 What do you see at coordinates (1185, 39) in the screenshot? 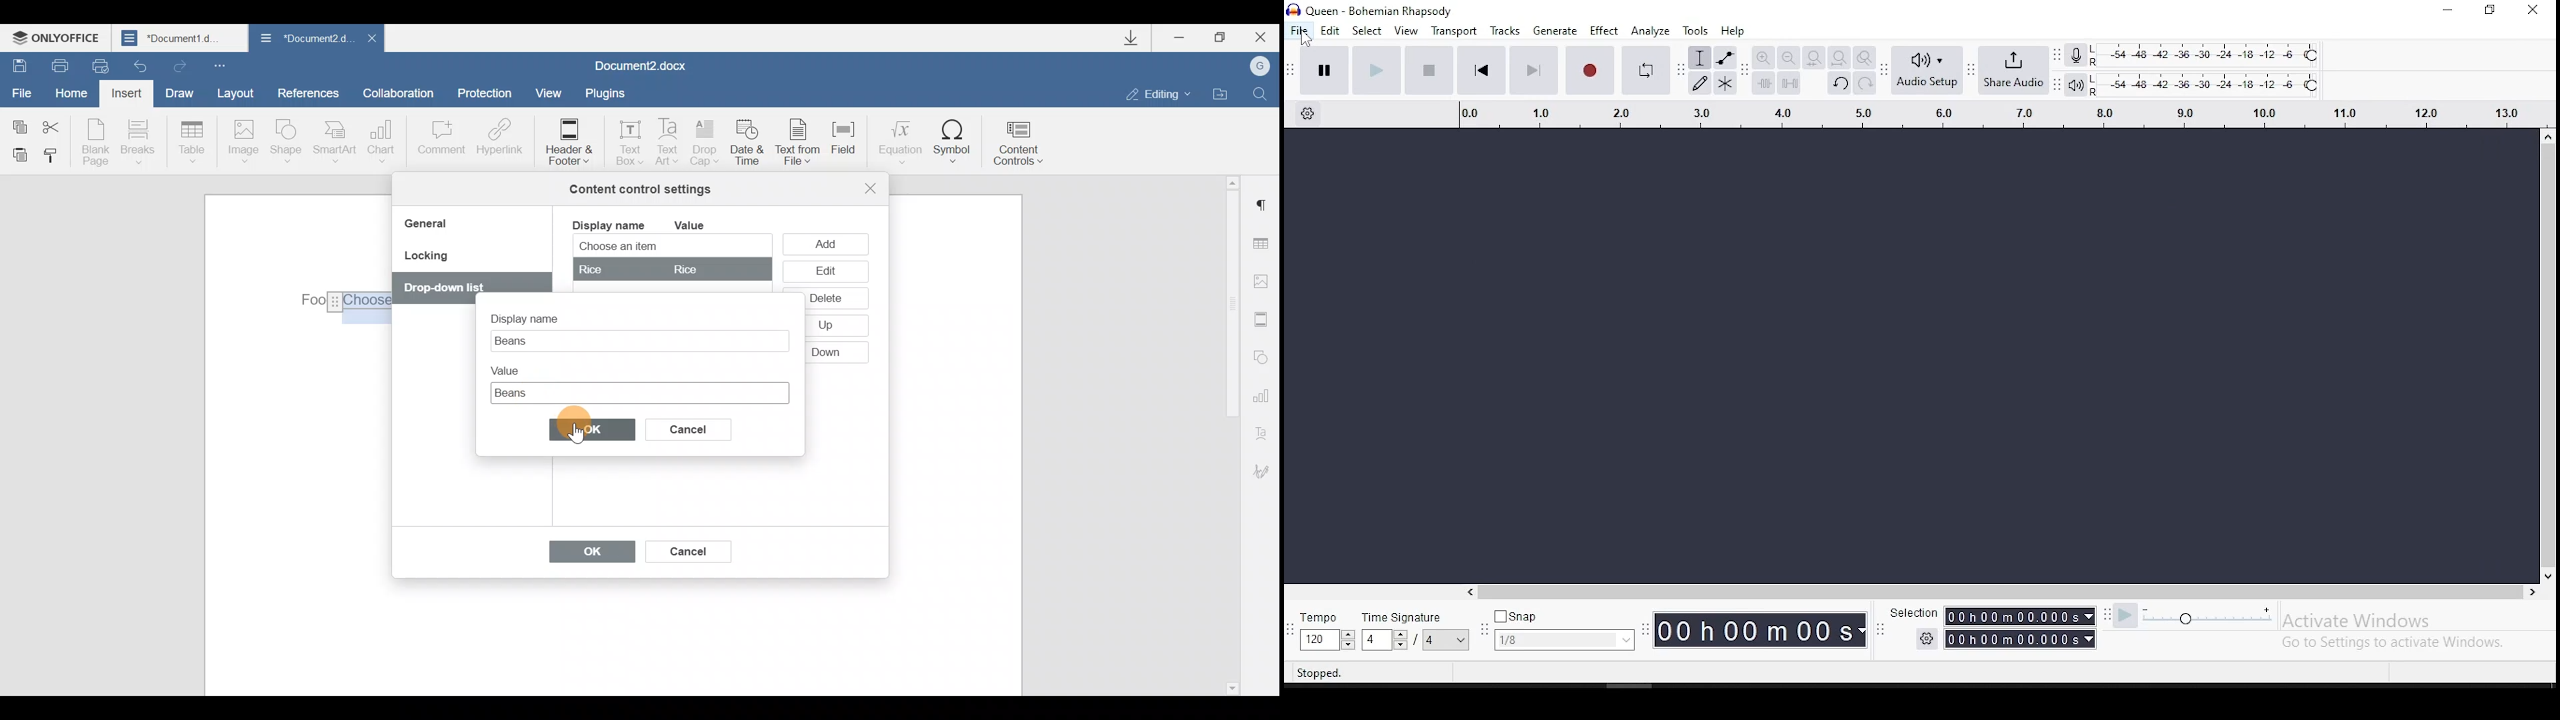
I see `Minimize` at bounding box center [1185, 39].